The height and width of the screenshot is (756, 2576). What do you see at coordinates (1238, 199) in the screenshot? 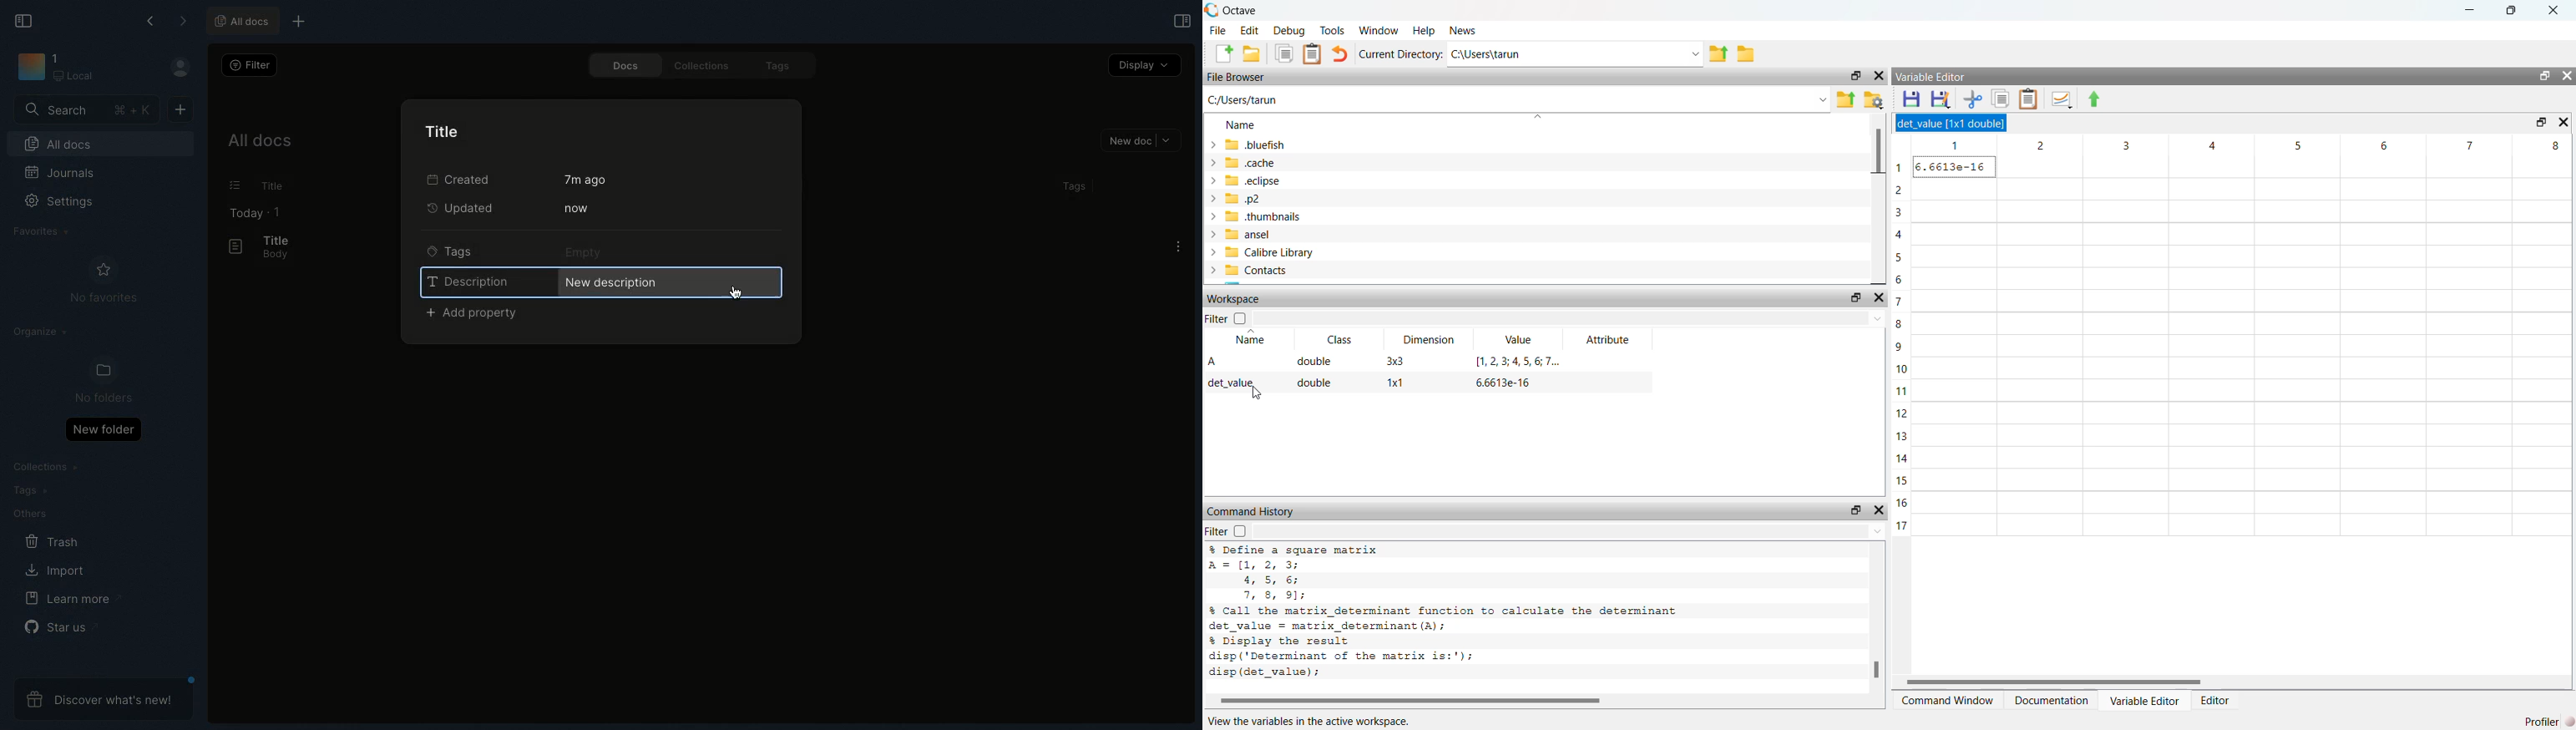
I see `.p2` at bounding box center [1238, 199].